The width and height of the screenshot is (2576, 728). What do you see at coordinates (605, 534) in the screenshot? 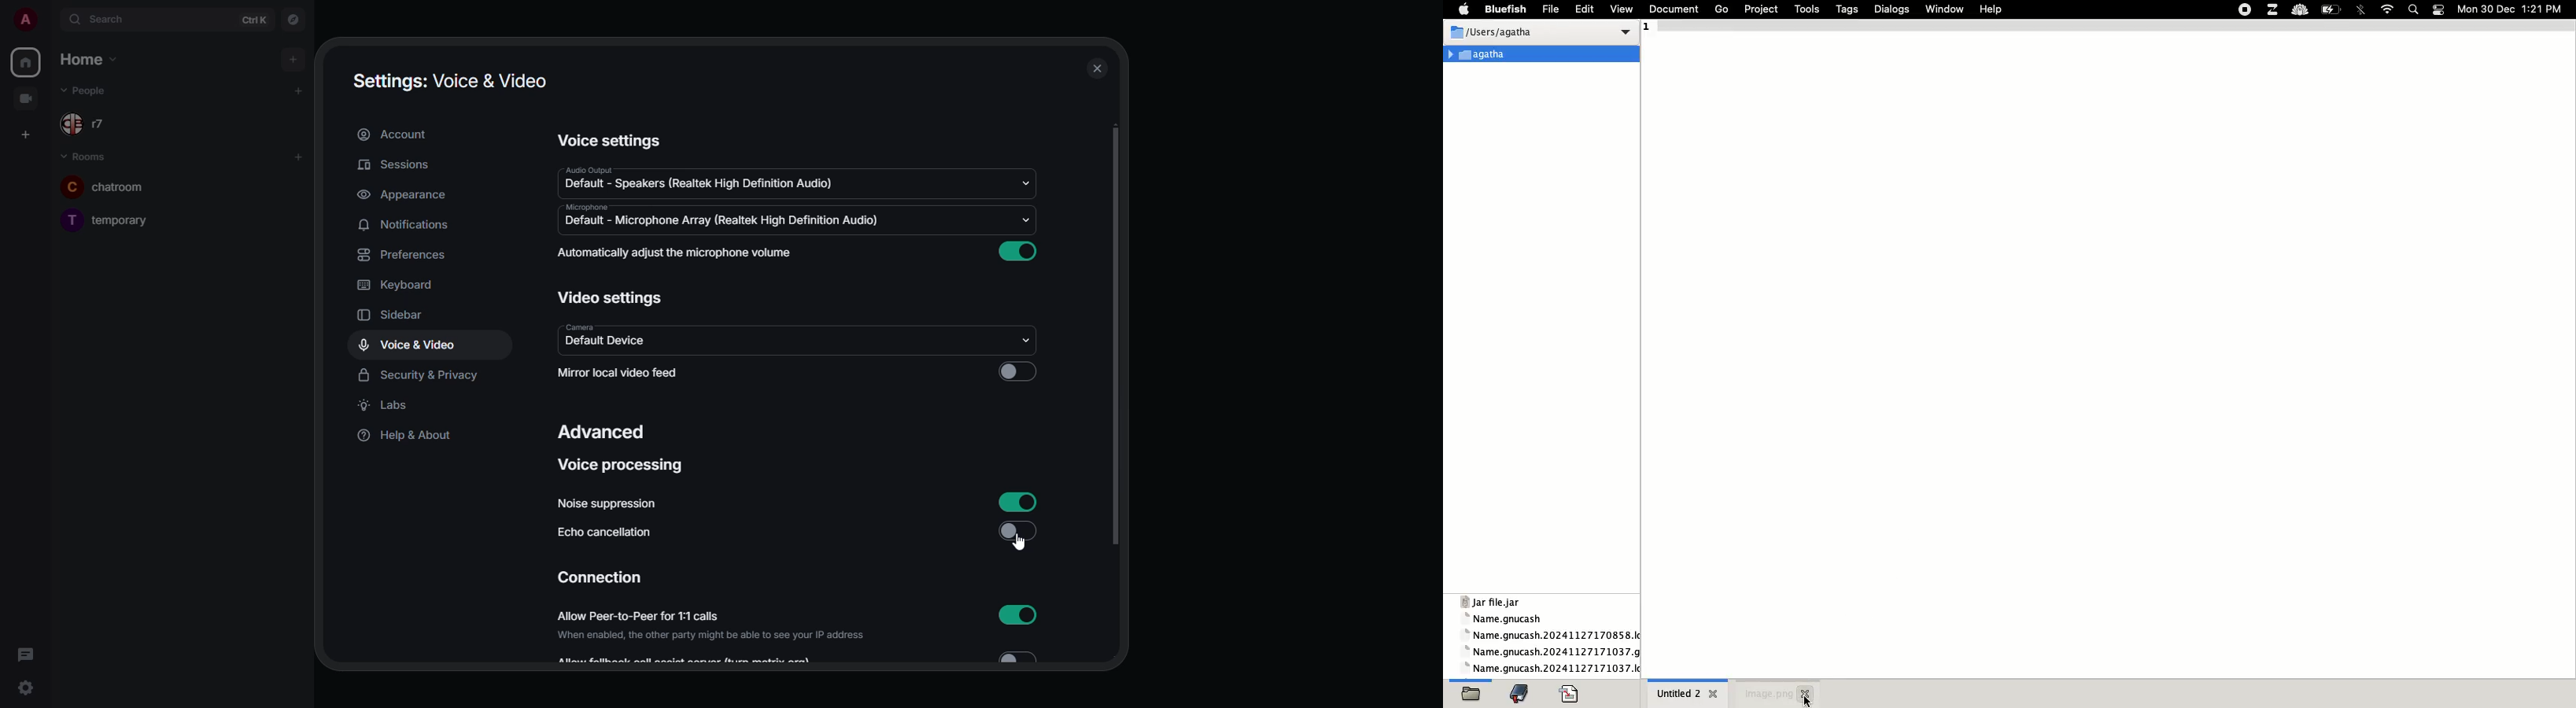
I see `echo cancellation` at bounding box center [605, 534].